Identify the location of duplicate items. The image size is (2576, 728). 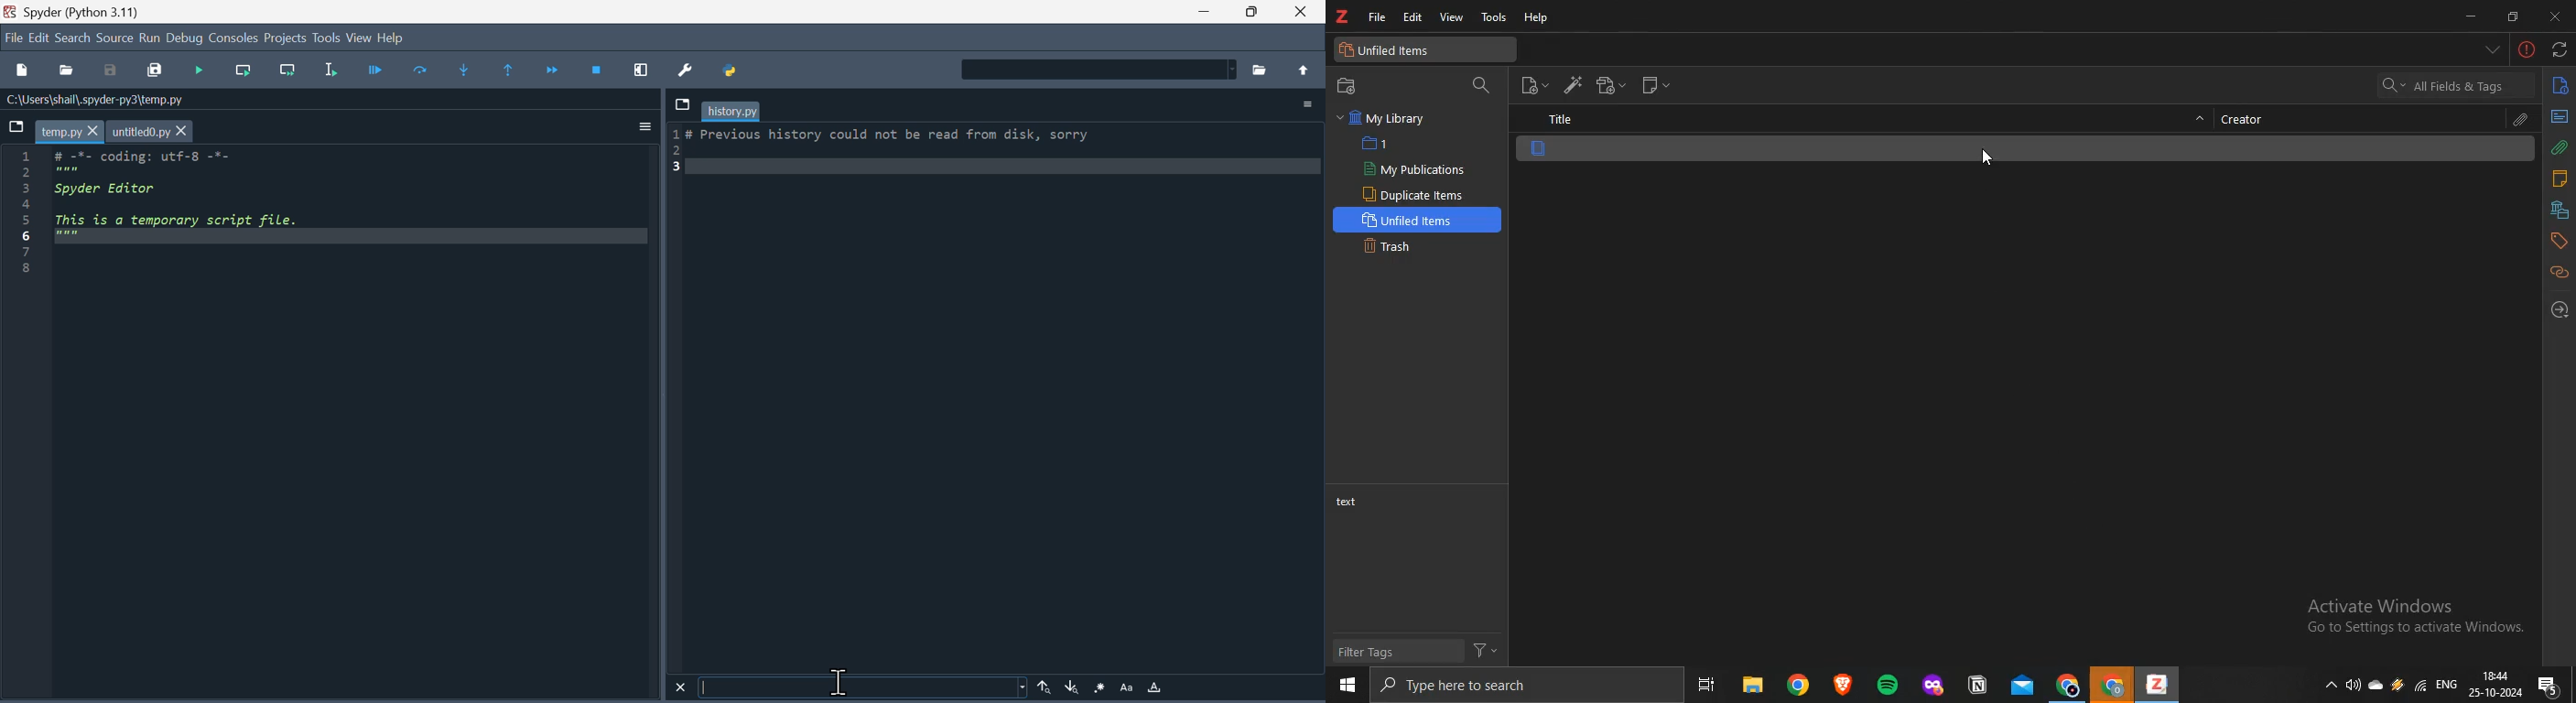
(1416, 194).